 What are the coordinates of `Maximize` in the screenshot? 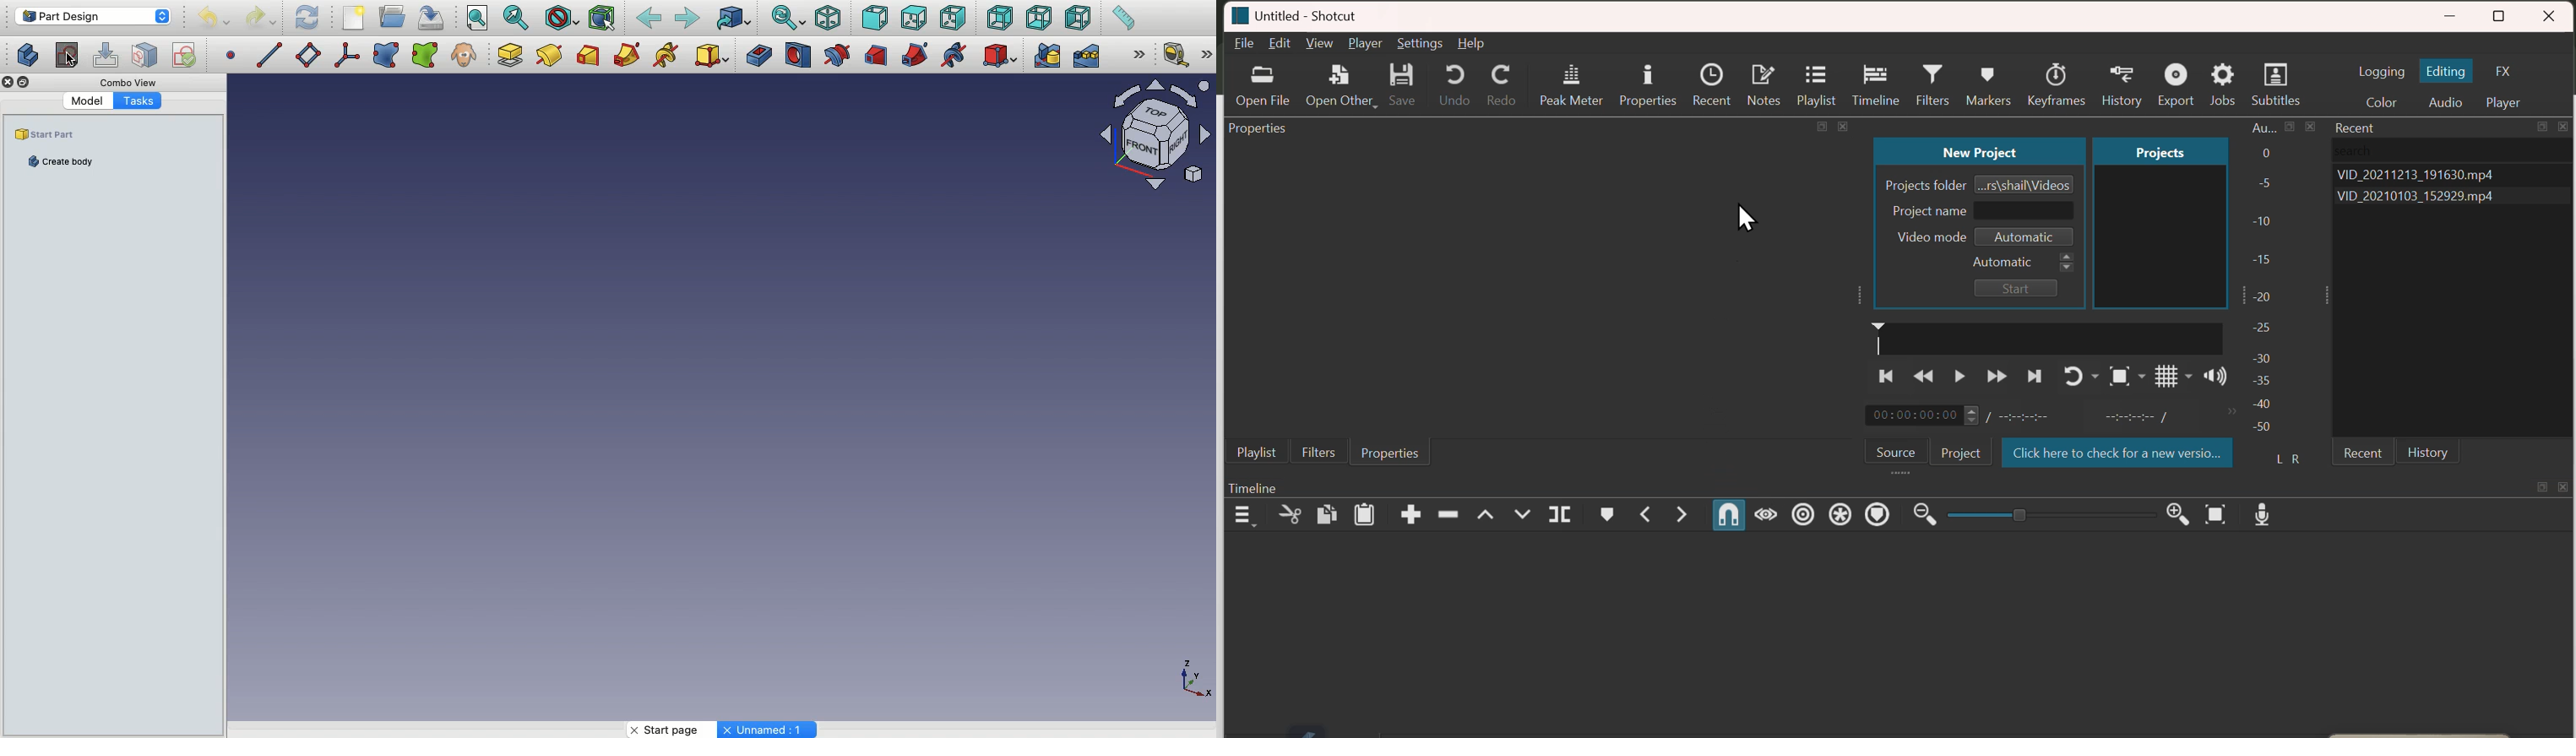 It's located at (1822, 126).